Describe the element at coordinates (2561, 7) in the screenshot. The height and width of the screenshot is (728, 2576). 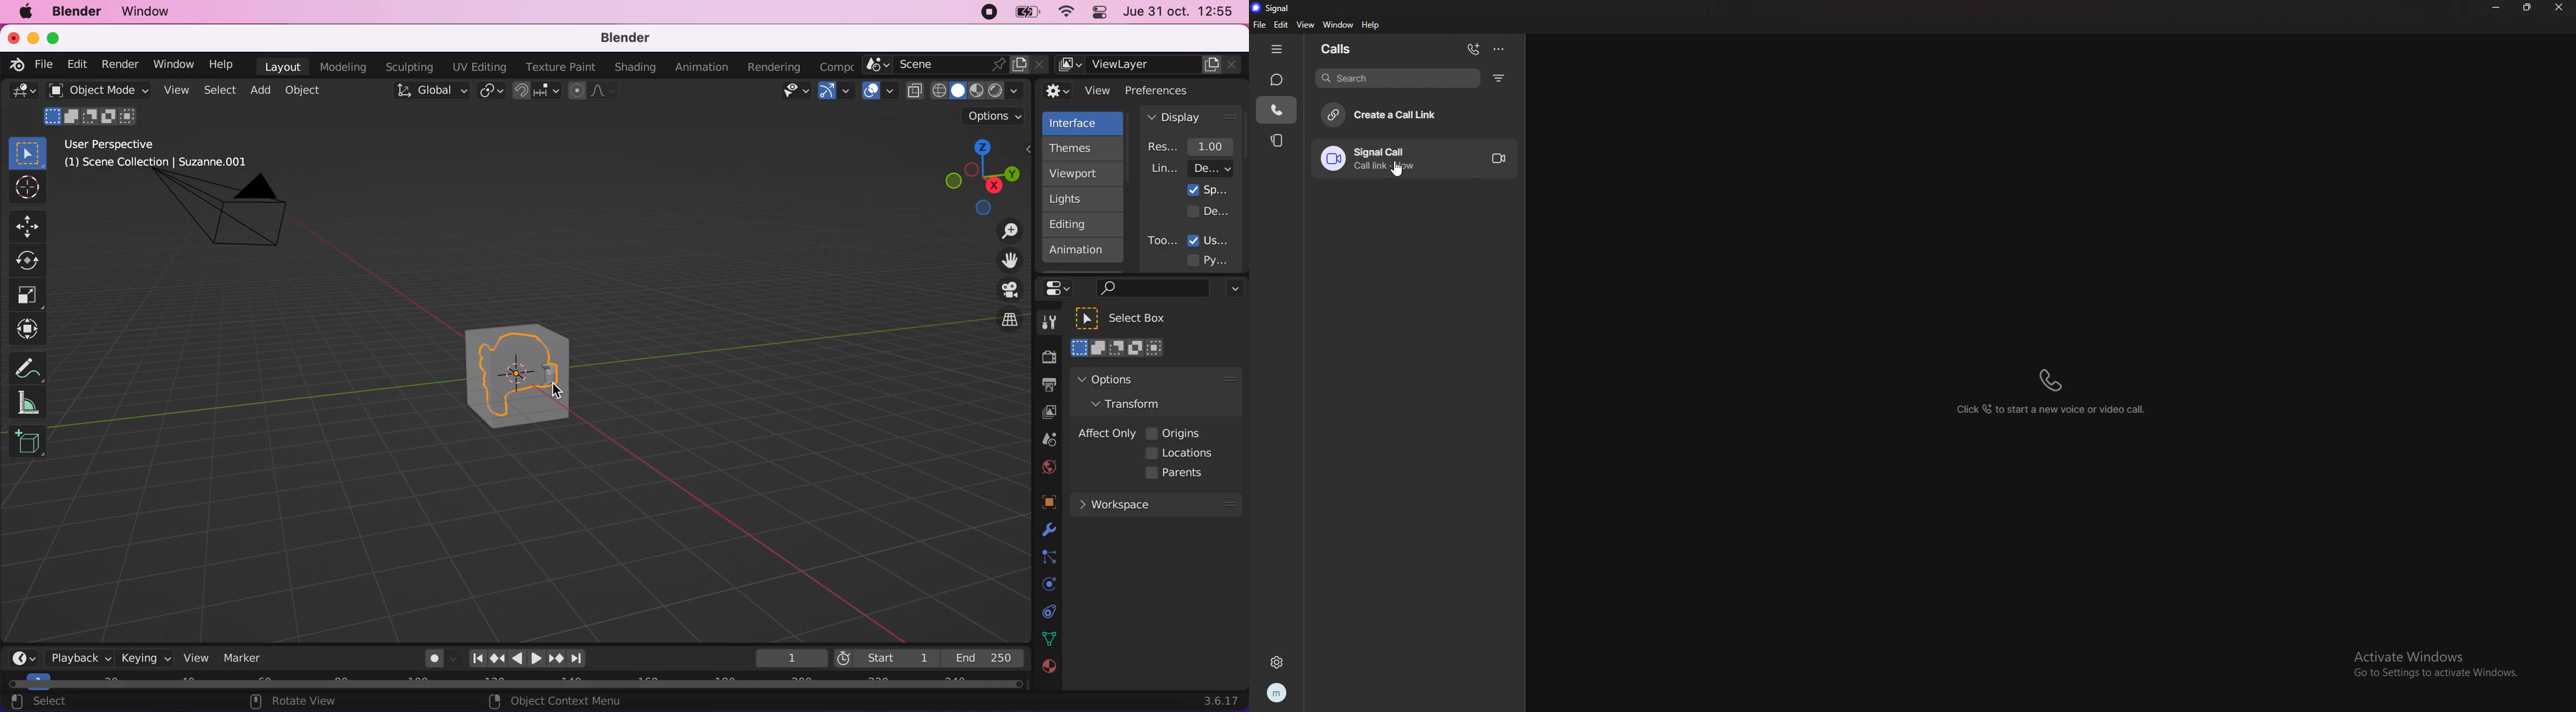
I see `close` at that location.